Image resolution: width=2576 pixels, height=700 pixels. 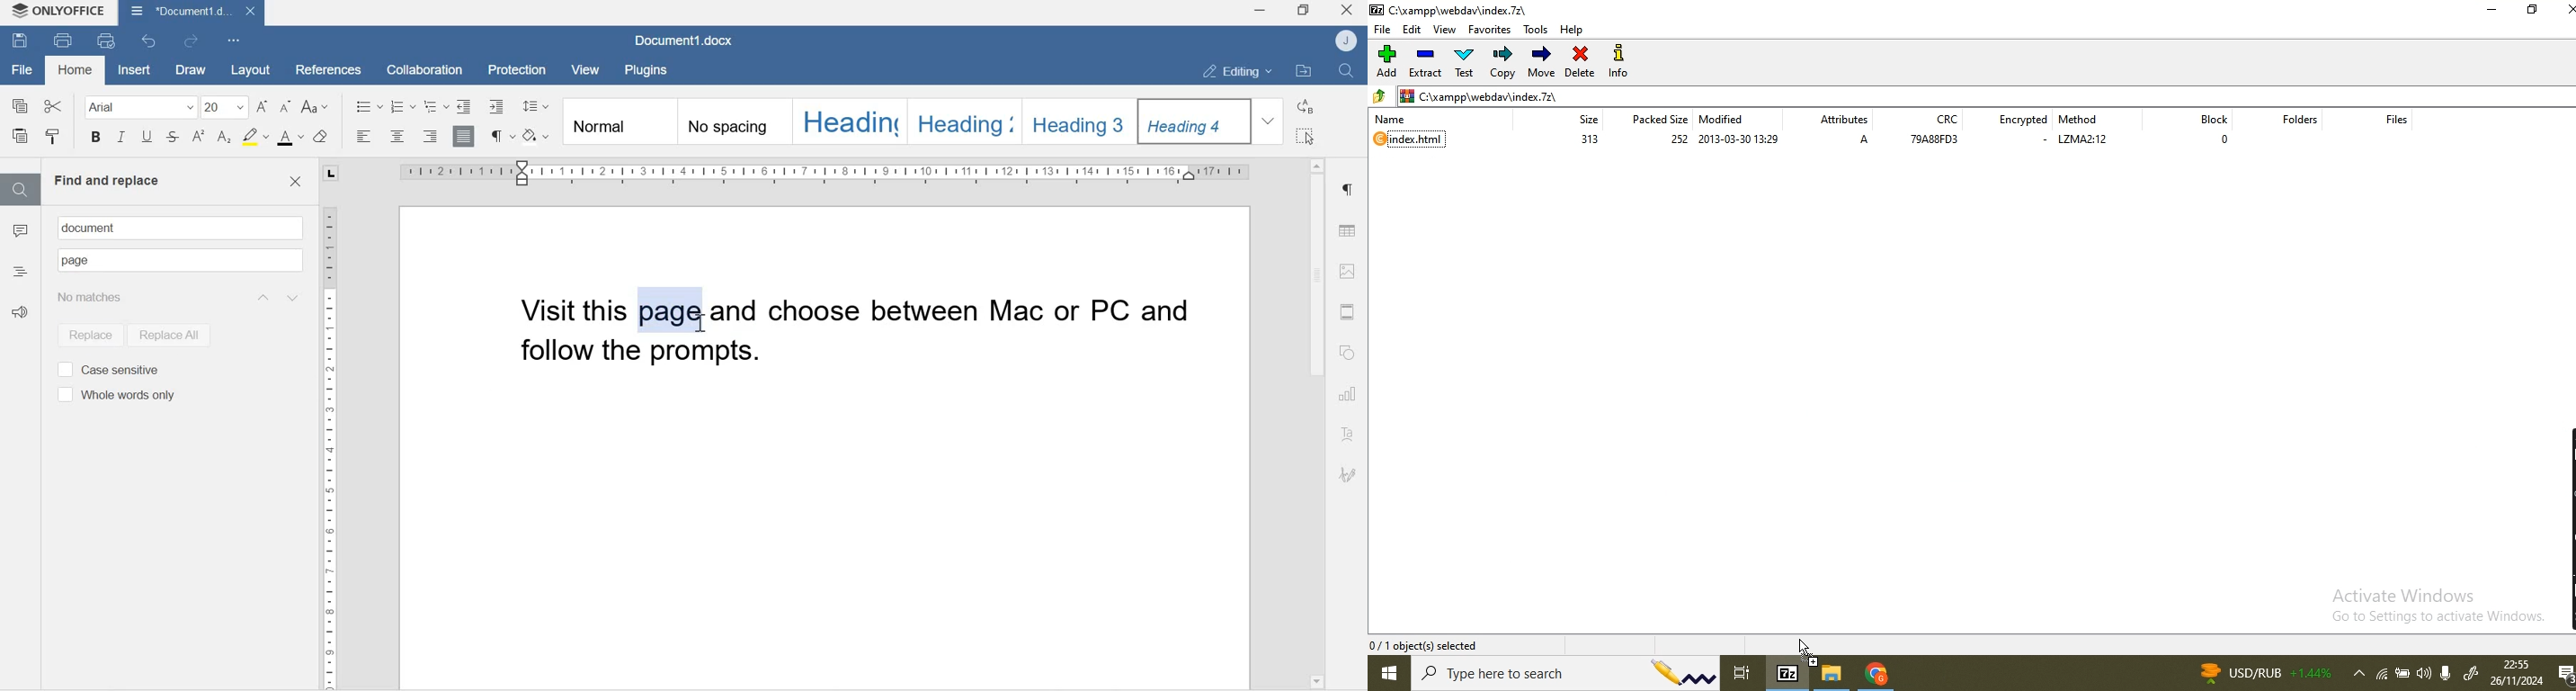 I want to click on Paragraph line spacing, so click(x=536, y=104).